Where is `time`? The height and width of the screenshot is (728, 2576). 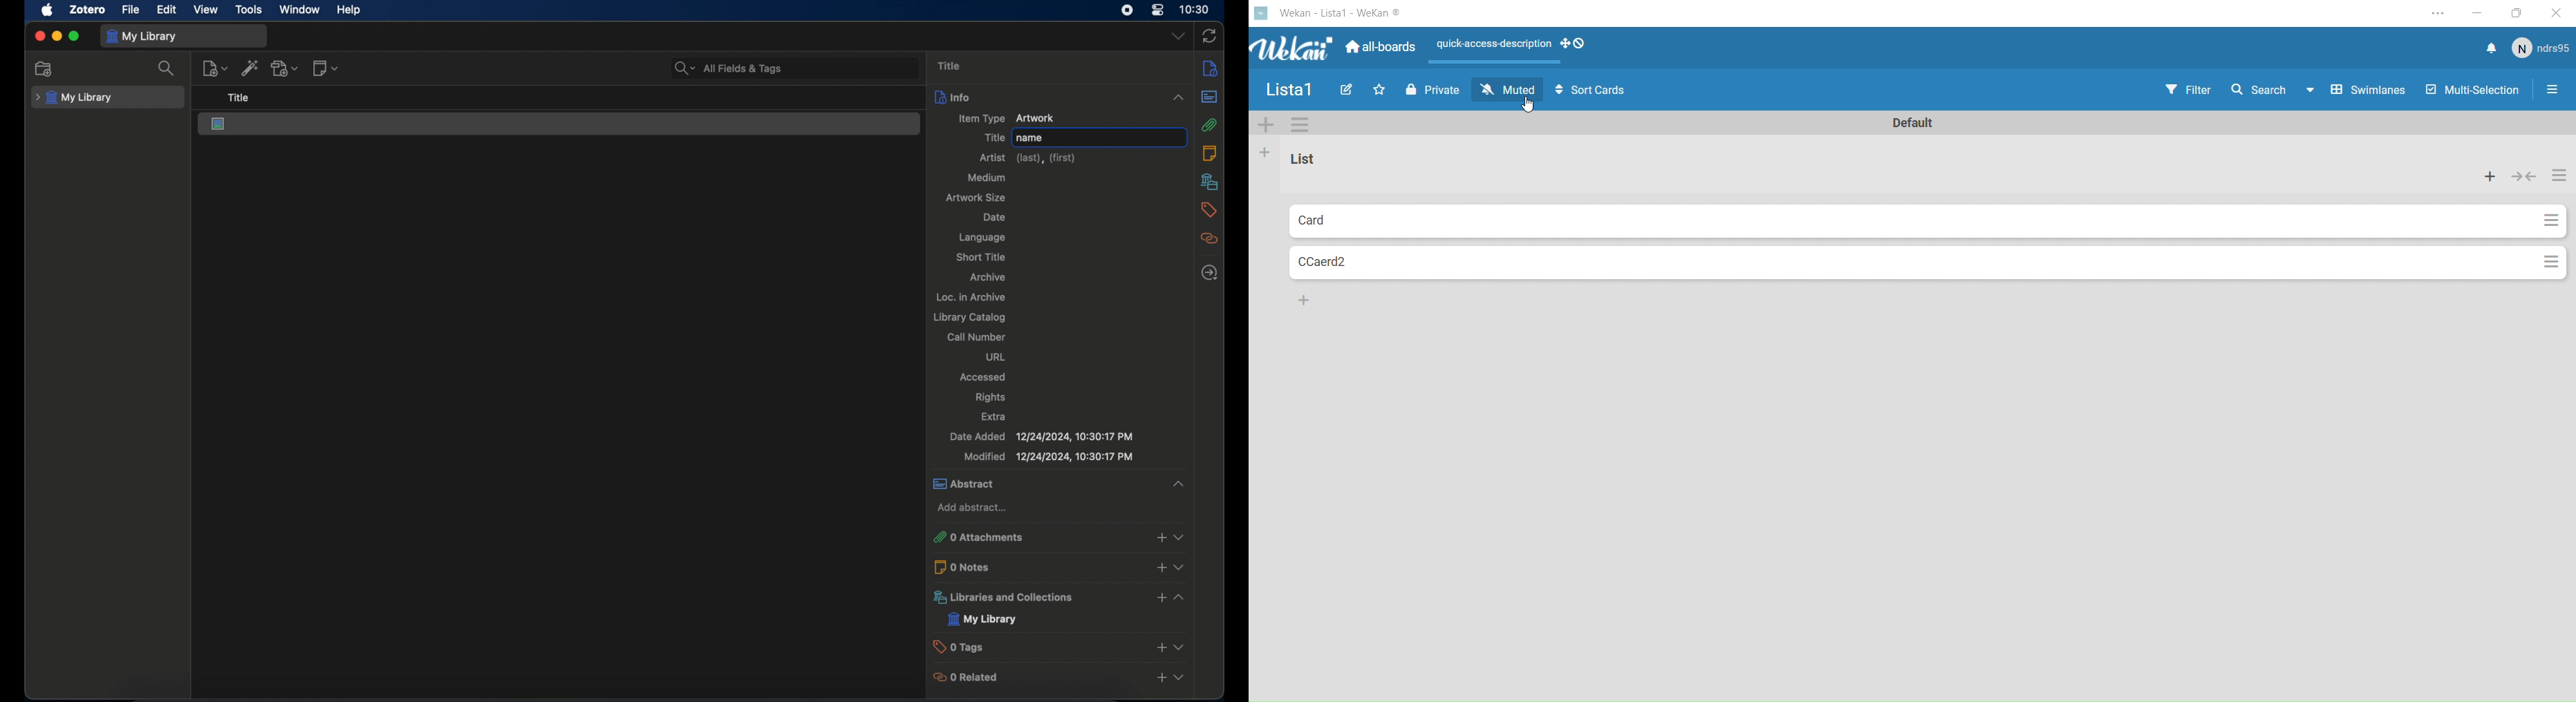 time is located at coordinates (1194, 10).